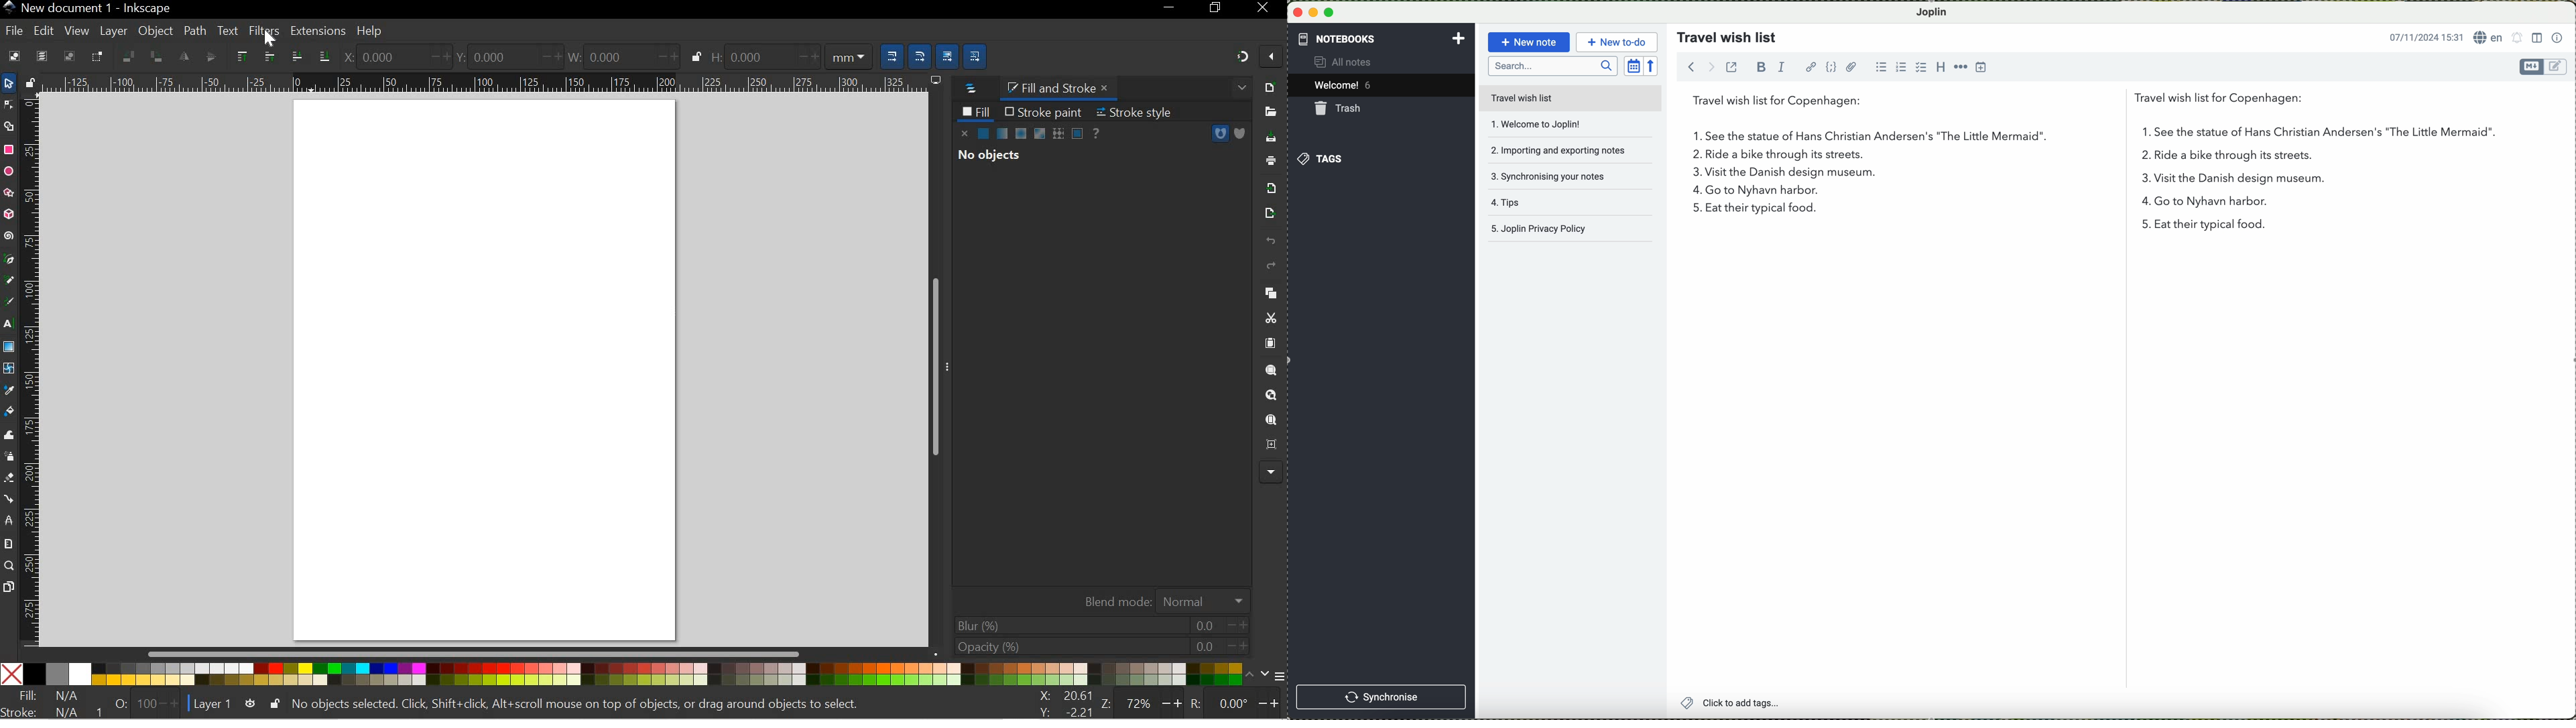 The image size is (2576, 728). I want to click on checkbox, so click(1919, 67).